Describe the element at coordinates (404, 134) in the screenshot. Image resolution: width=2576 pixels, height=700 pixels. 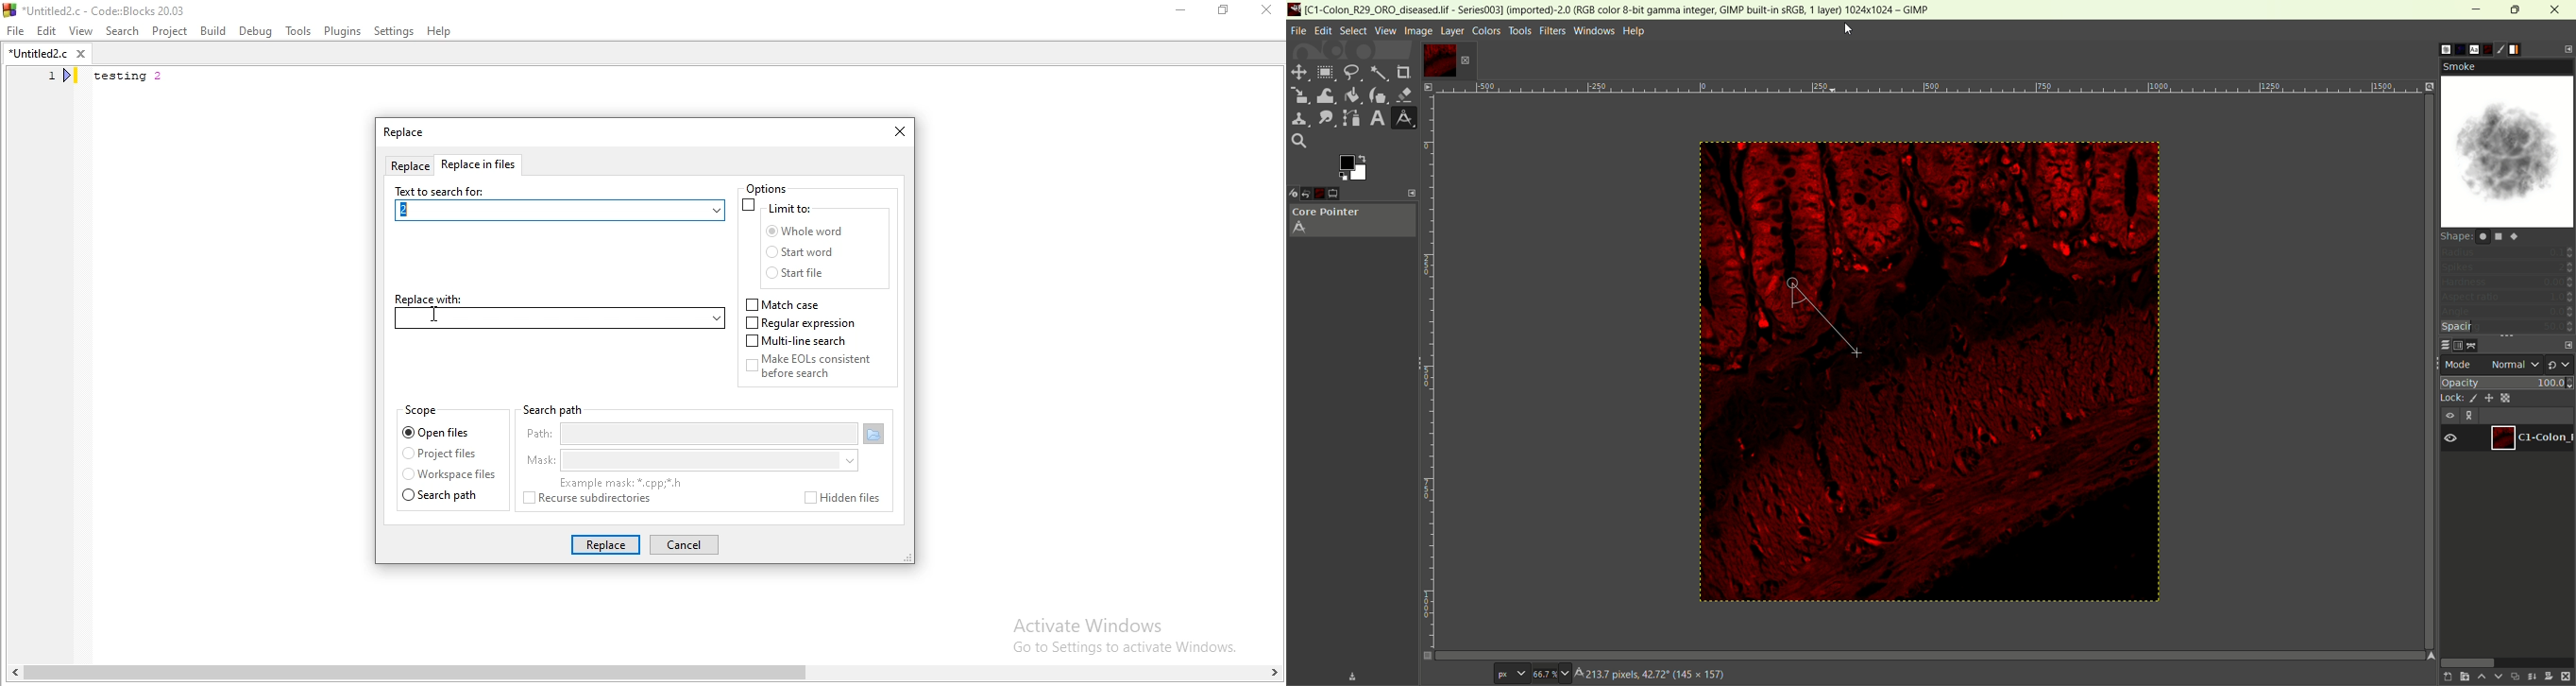
I see `tab title` at that location.